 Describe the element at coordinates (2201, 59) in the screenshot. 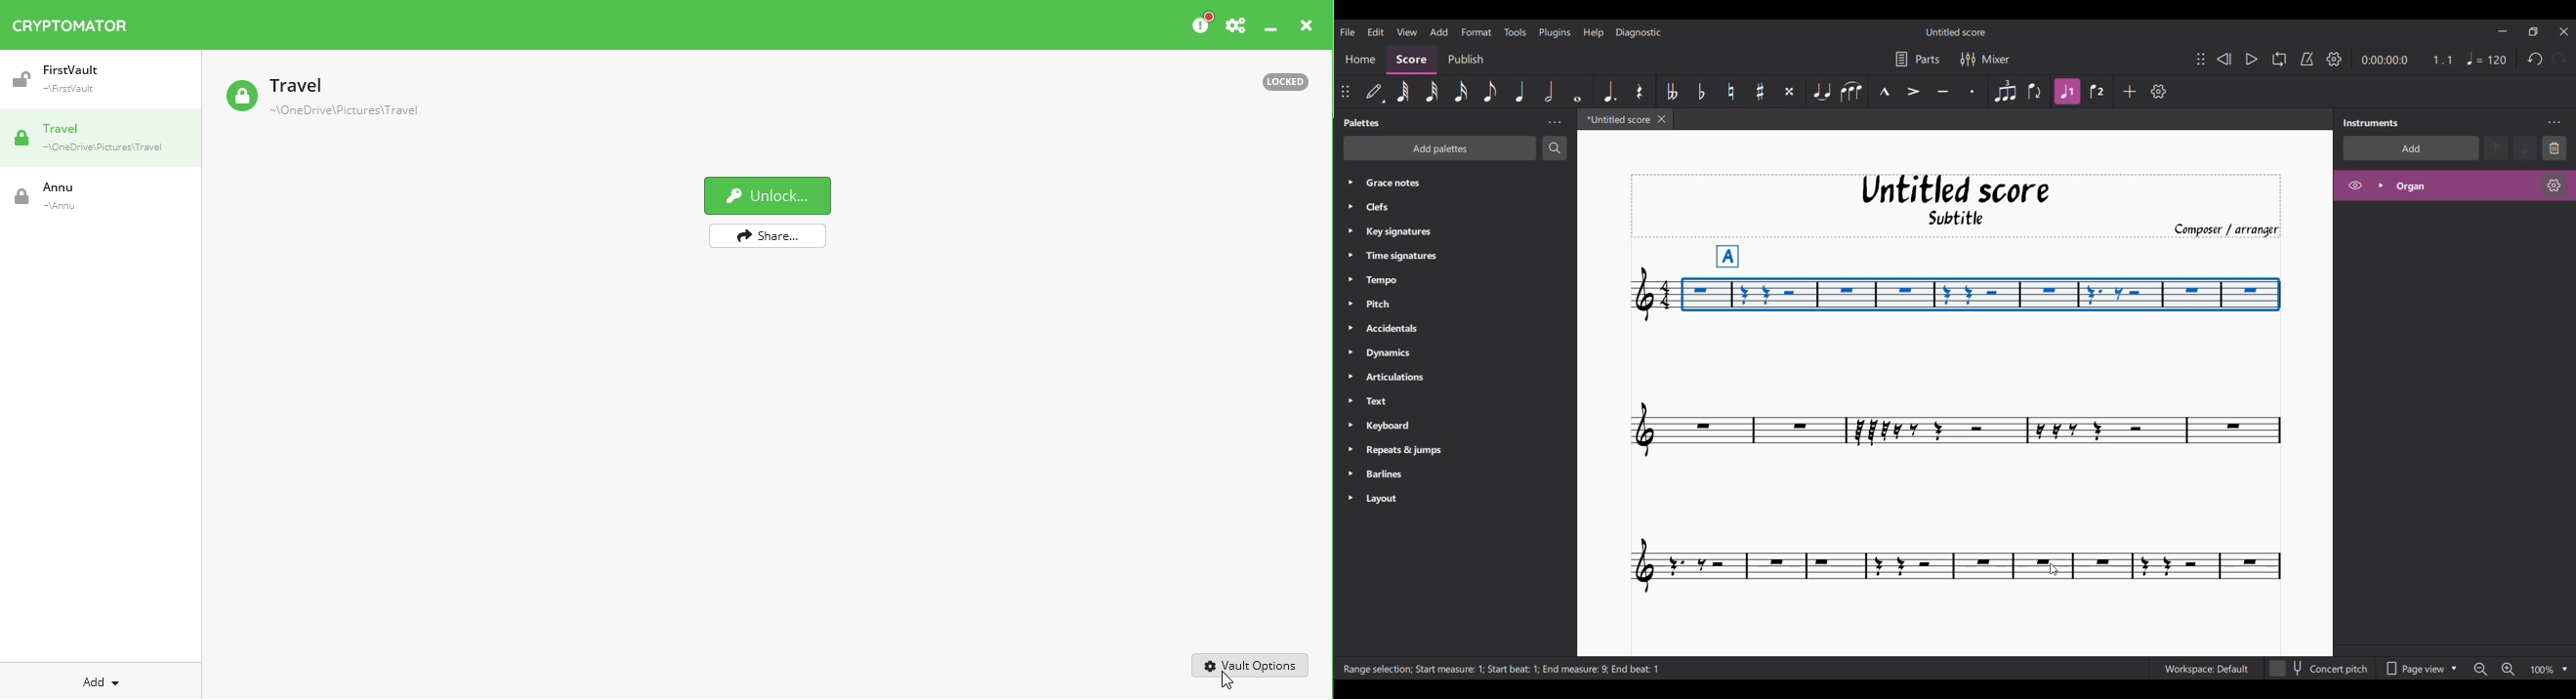

I see `Change position of toolbar attached` at that location.